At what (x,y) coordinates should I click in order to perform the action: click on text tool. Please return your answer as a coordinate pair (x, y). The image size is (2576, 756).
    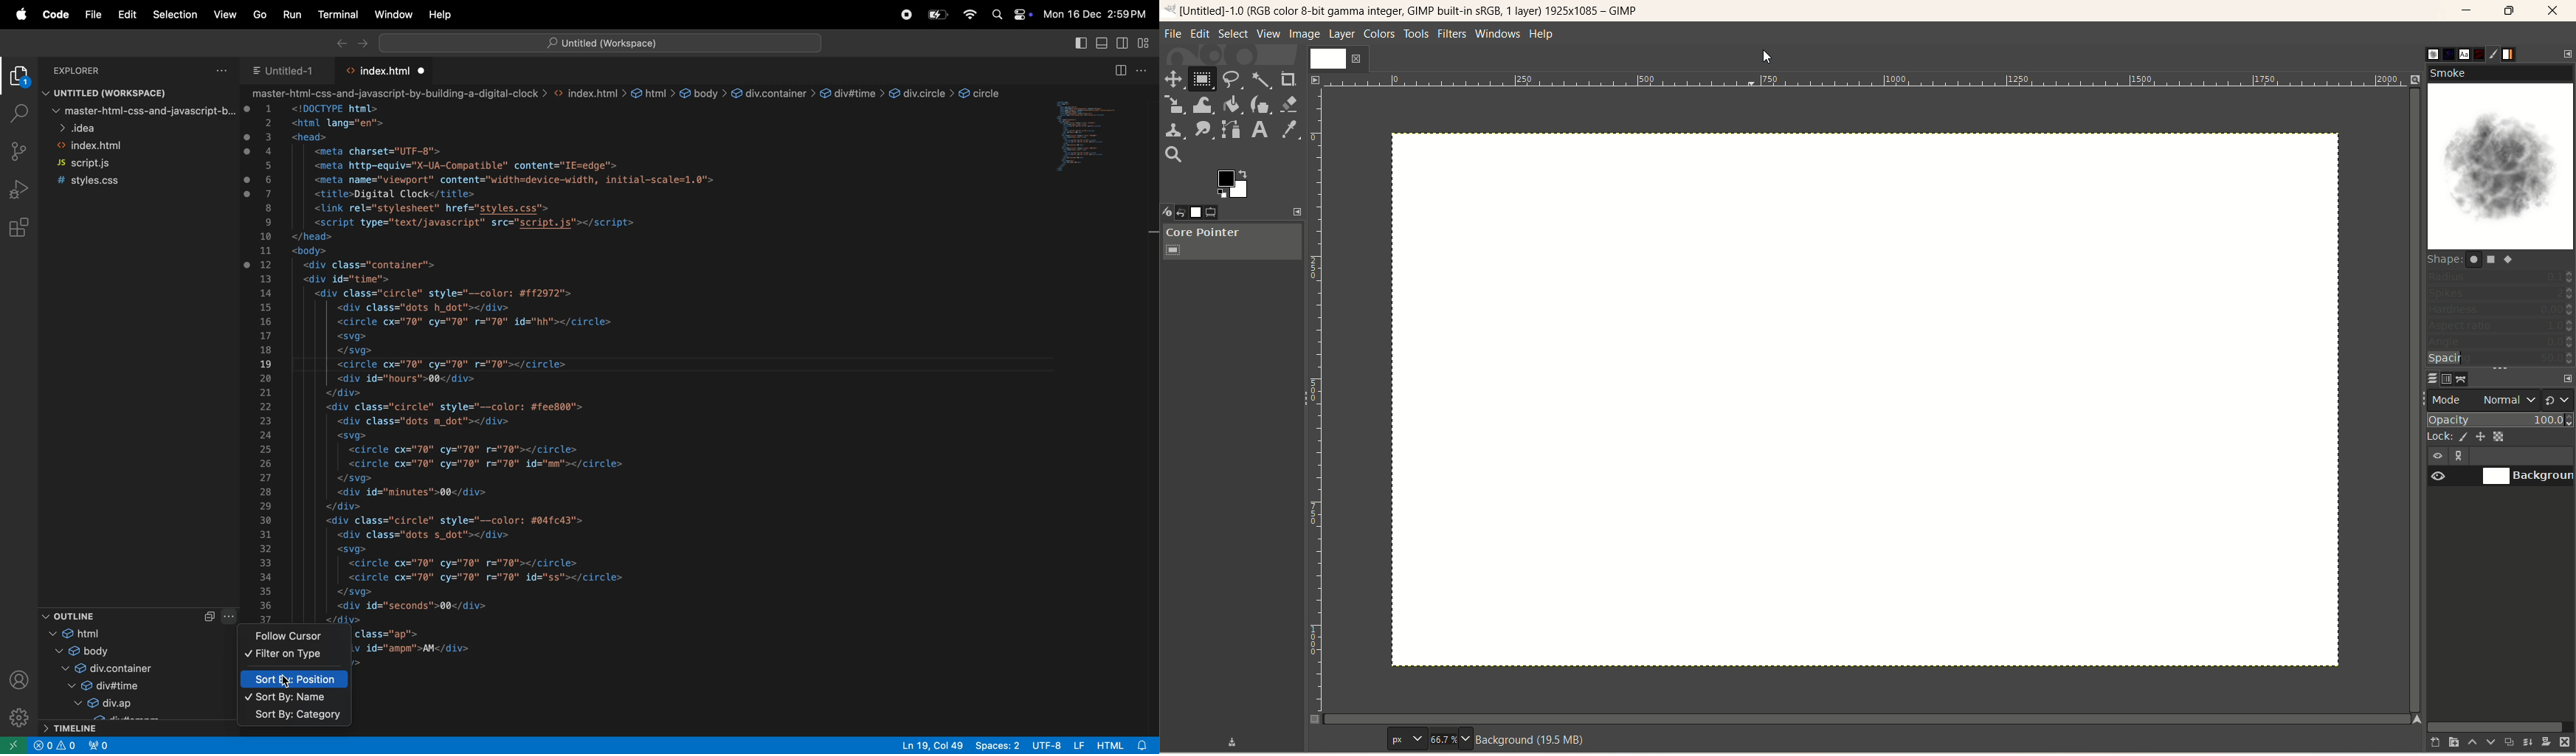
    Looking at the image, I should click on (1262, 130).